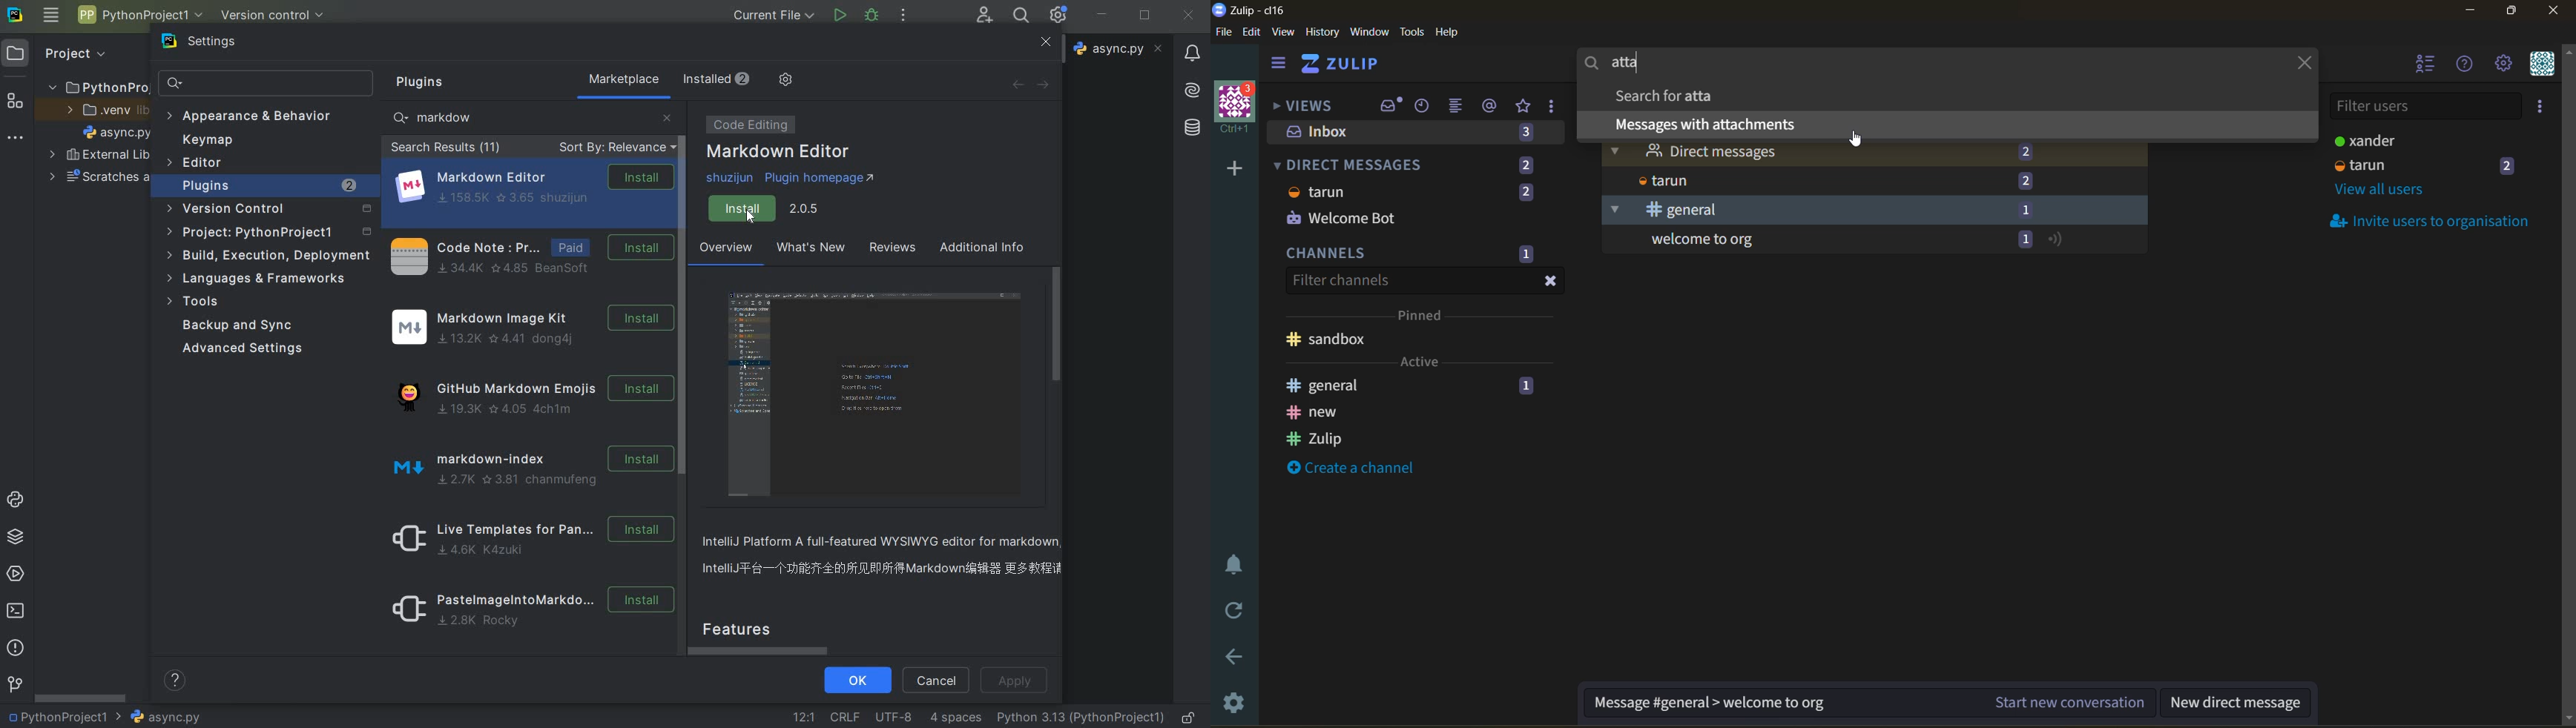 The height and width of the screenshot is (728, 2576). What do you see at coordinates (2541, 106) in the screenshot?
I see `invite users to organisation` at bounding box center [2541, 106].